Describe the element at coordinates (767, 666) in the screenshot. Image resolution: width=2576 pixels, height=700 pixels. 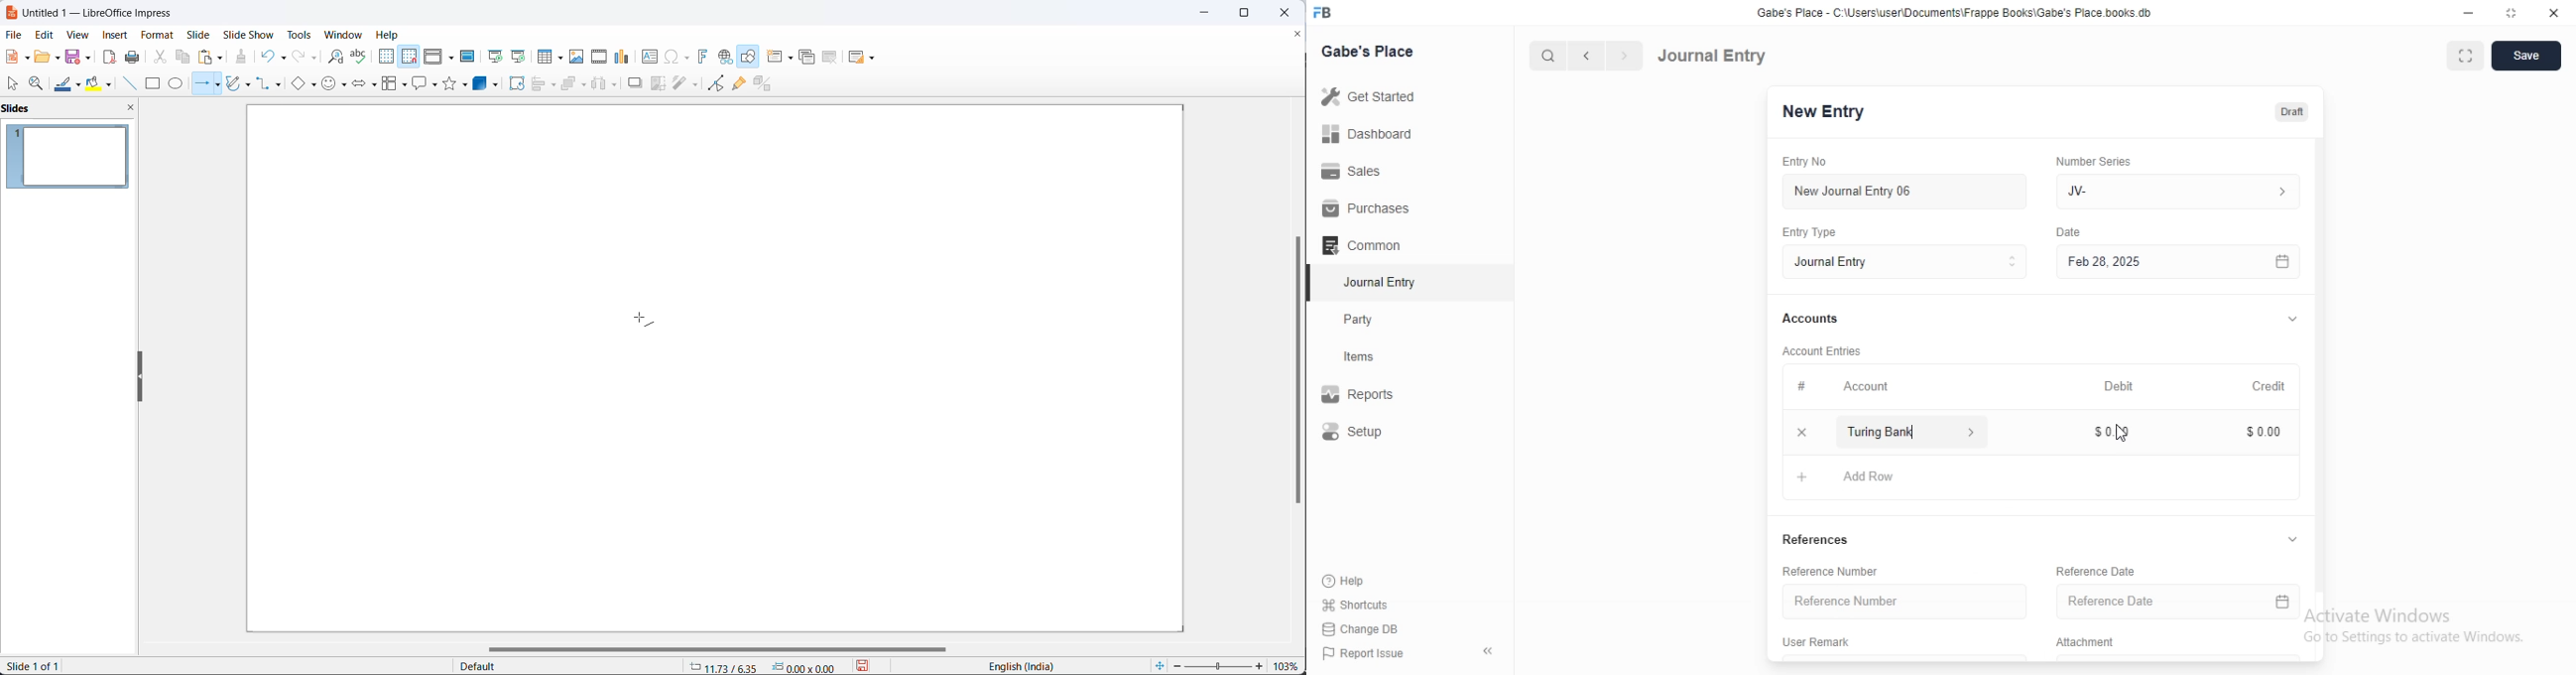
I see `-0.93/0.27 0.00*0.00` at that location.